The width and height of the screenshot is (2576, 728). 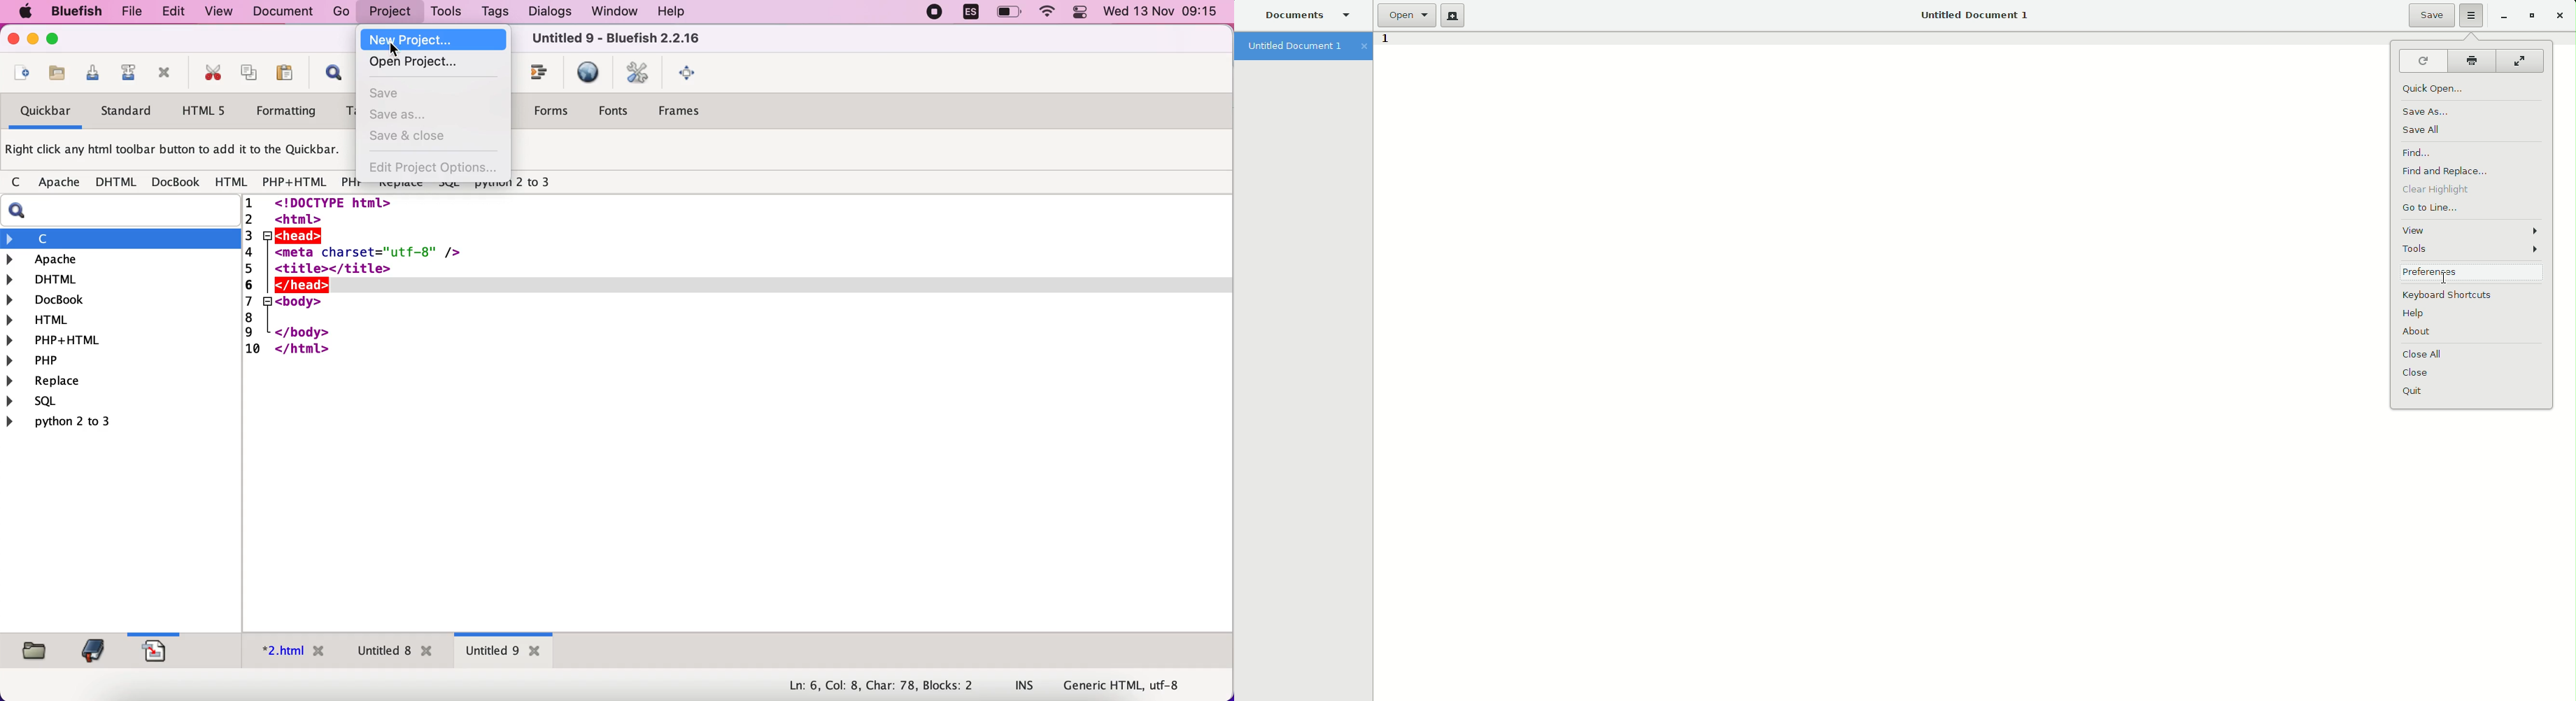 What do you see at coordinates (329, 75) in the screenshot?
I see `show find bar` at bounding box center [329, 75].